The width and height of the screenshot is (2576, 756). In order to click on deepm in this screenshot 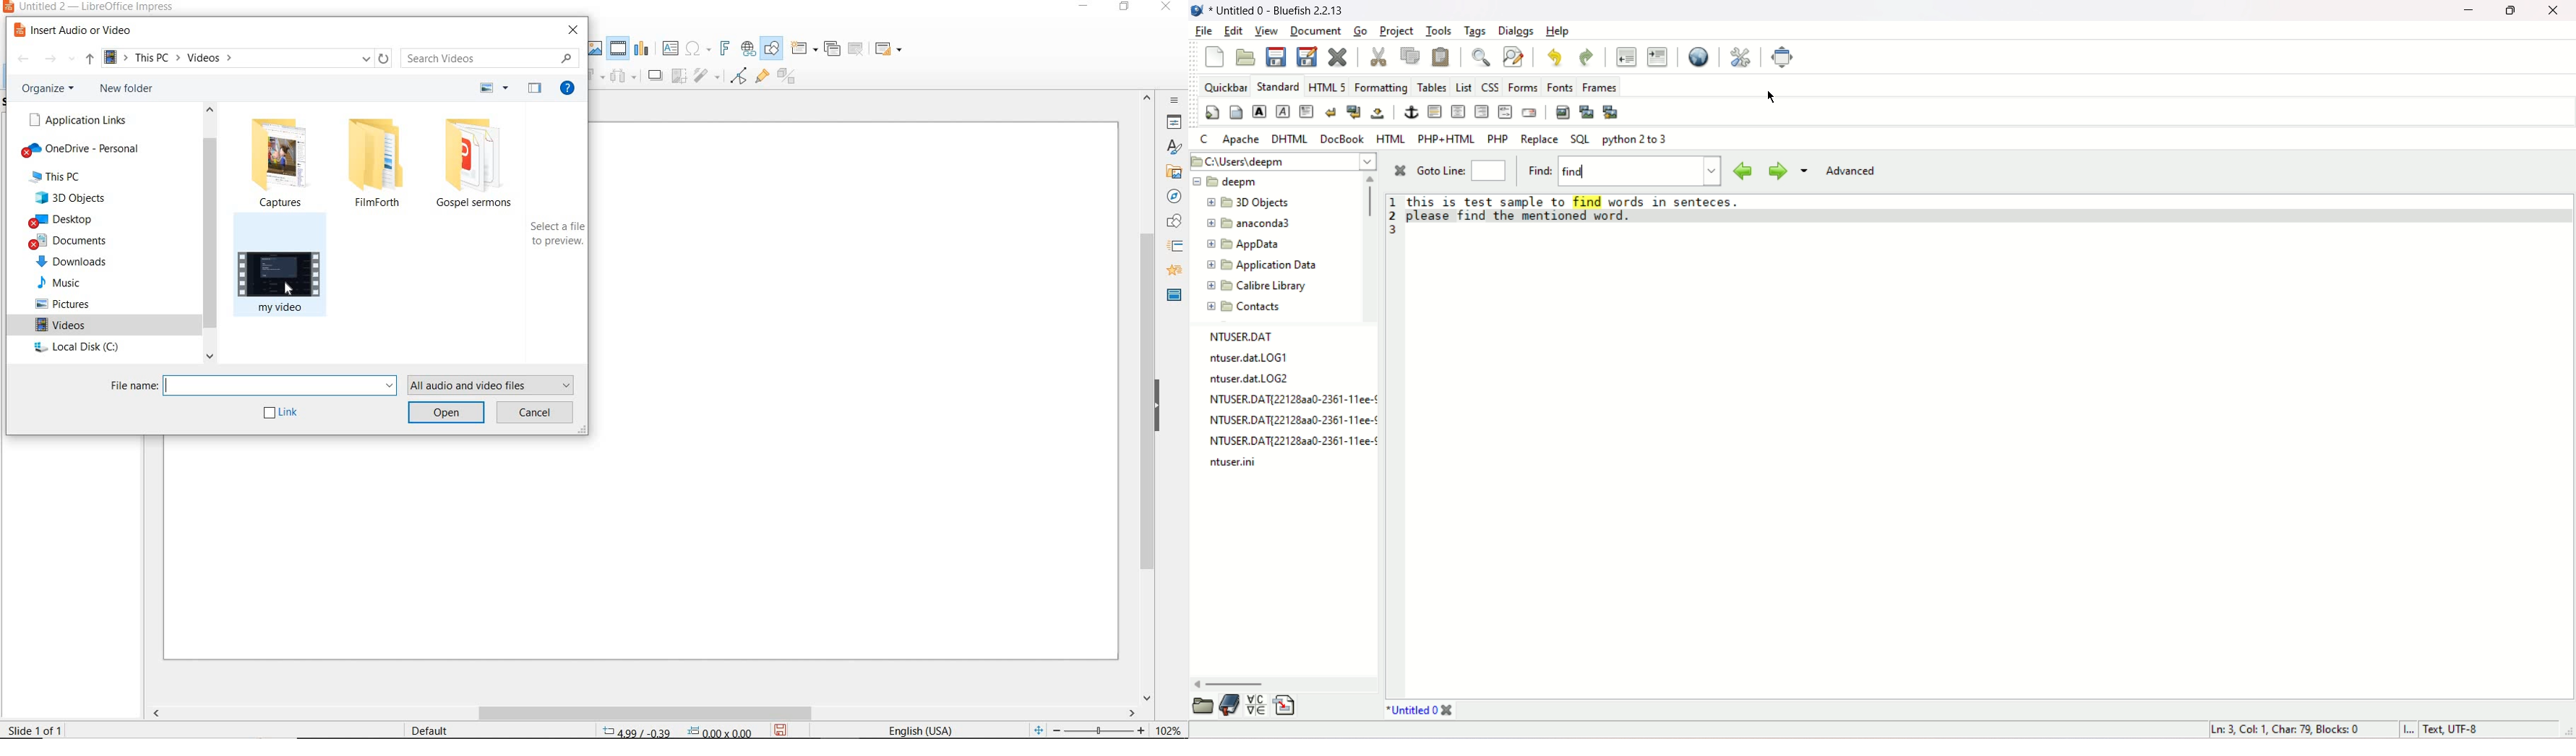, I will do `click(1226, 181)`.